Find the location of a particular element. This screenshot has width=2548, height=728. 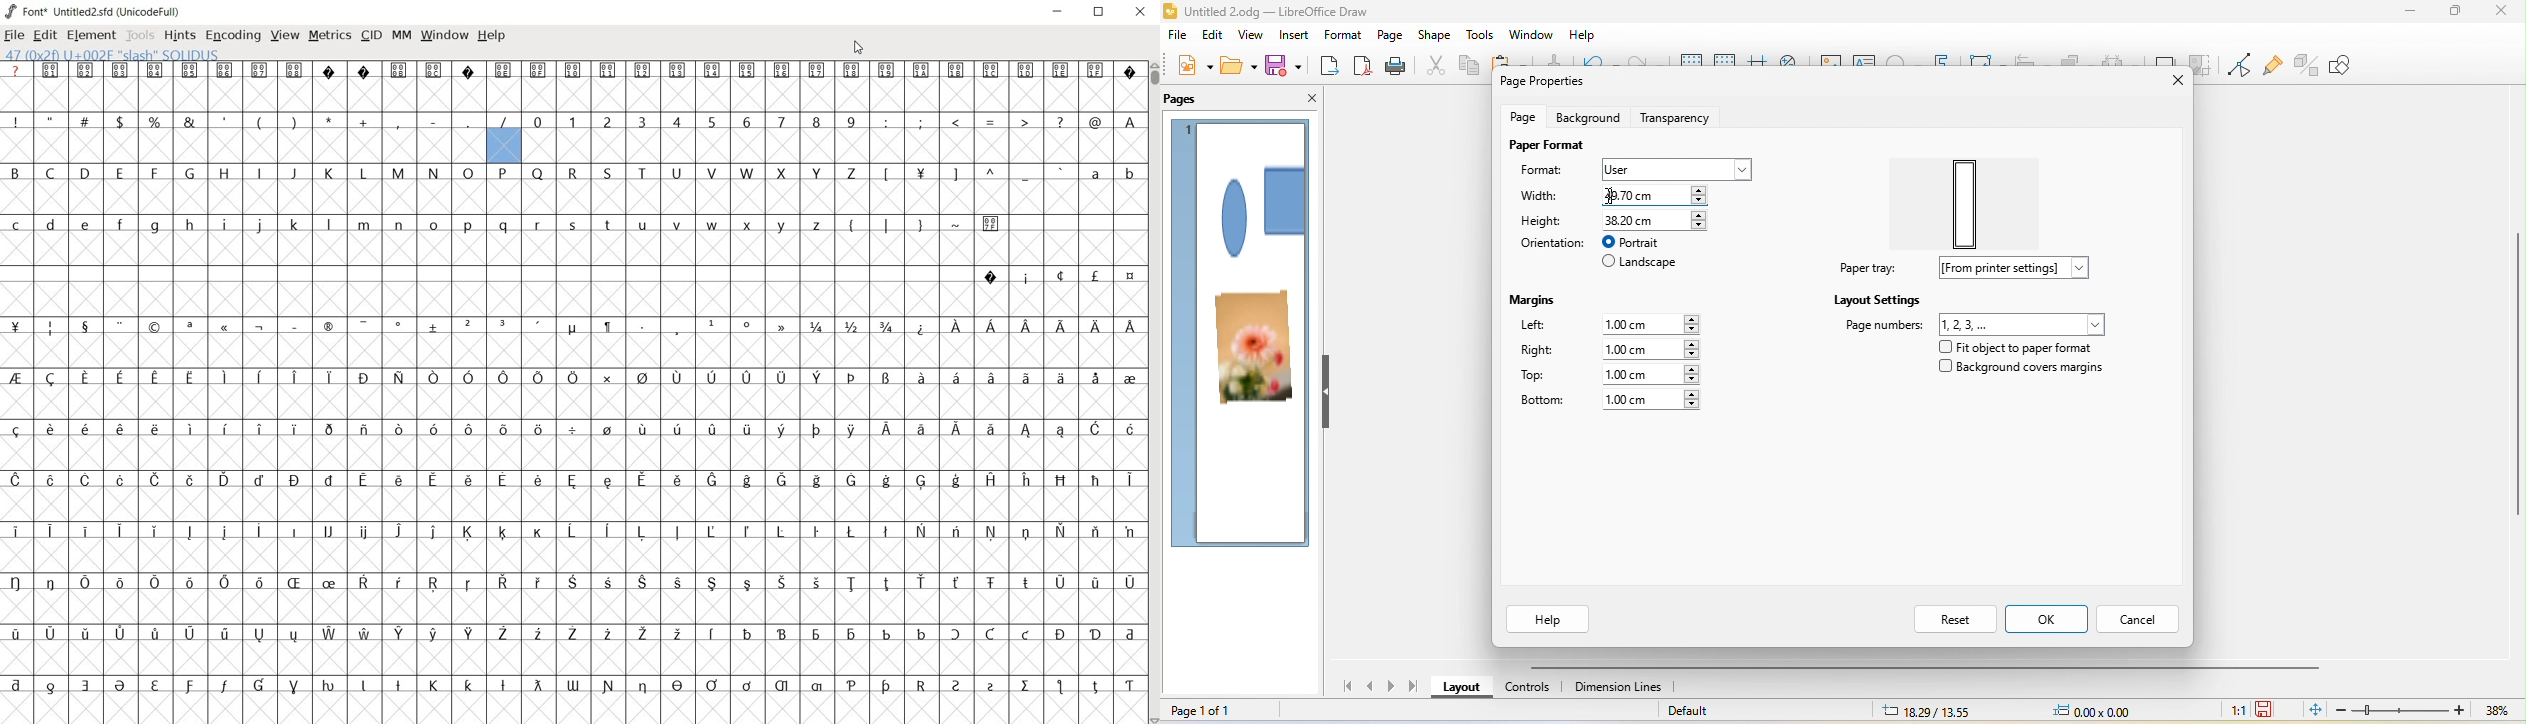

toggle extrusion is located at coordinates (2306, 64).